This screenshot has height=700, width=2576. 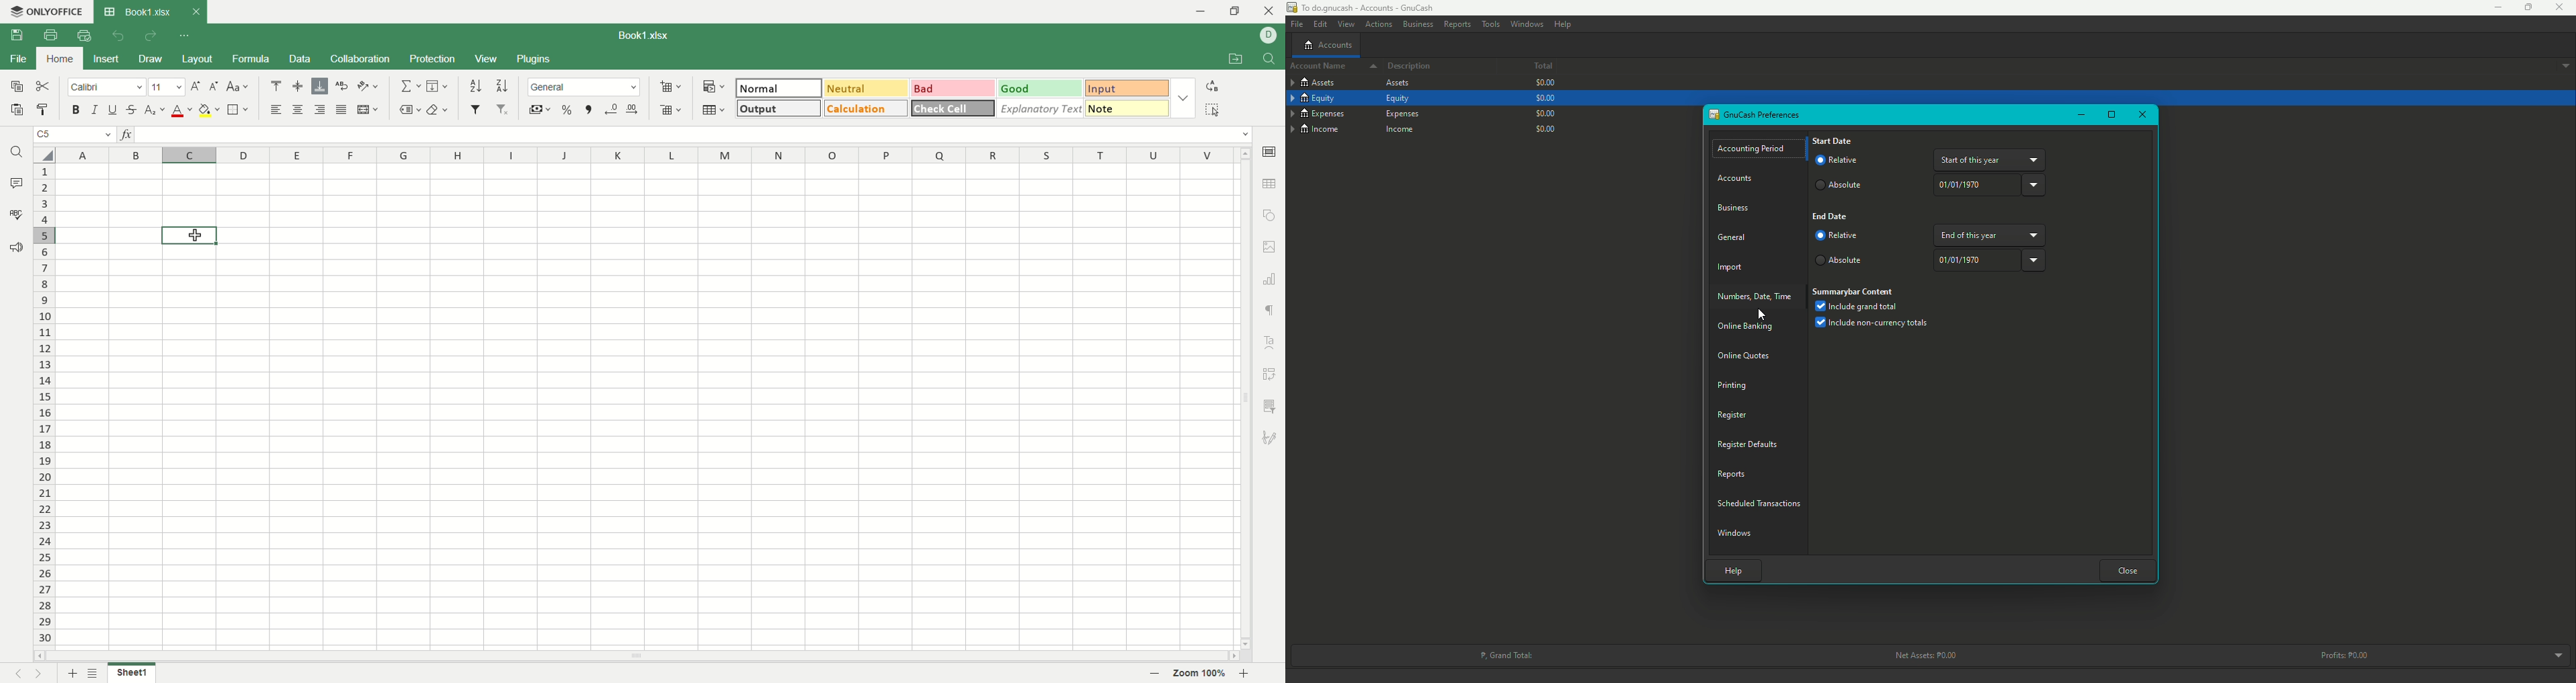 What do you see at coordinates (1876, 325) in the screenshot?
I see `Include noon-currency totals` at bounding box center [1876, 325].